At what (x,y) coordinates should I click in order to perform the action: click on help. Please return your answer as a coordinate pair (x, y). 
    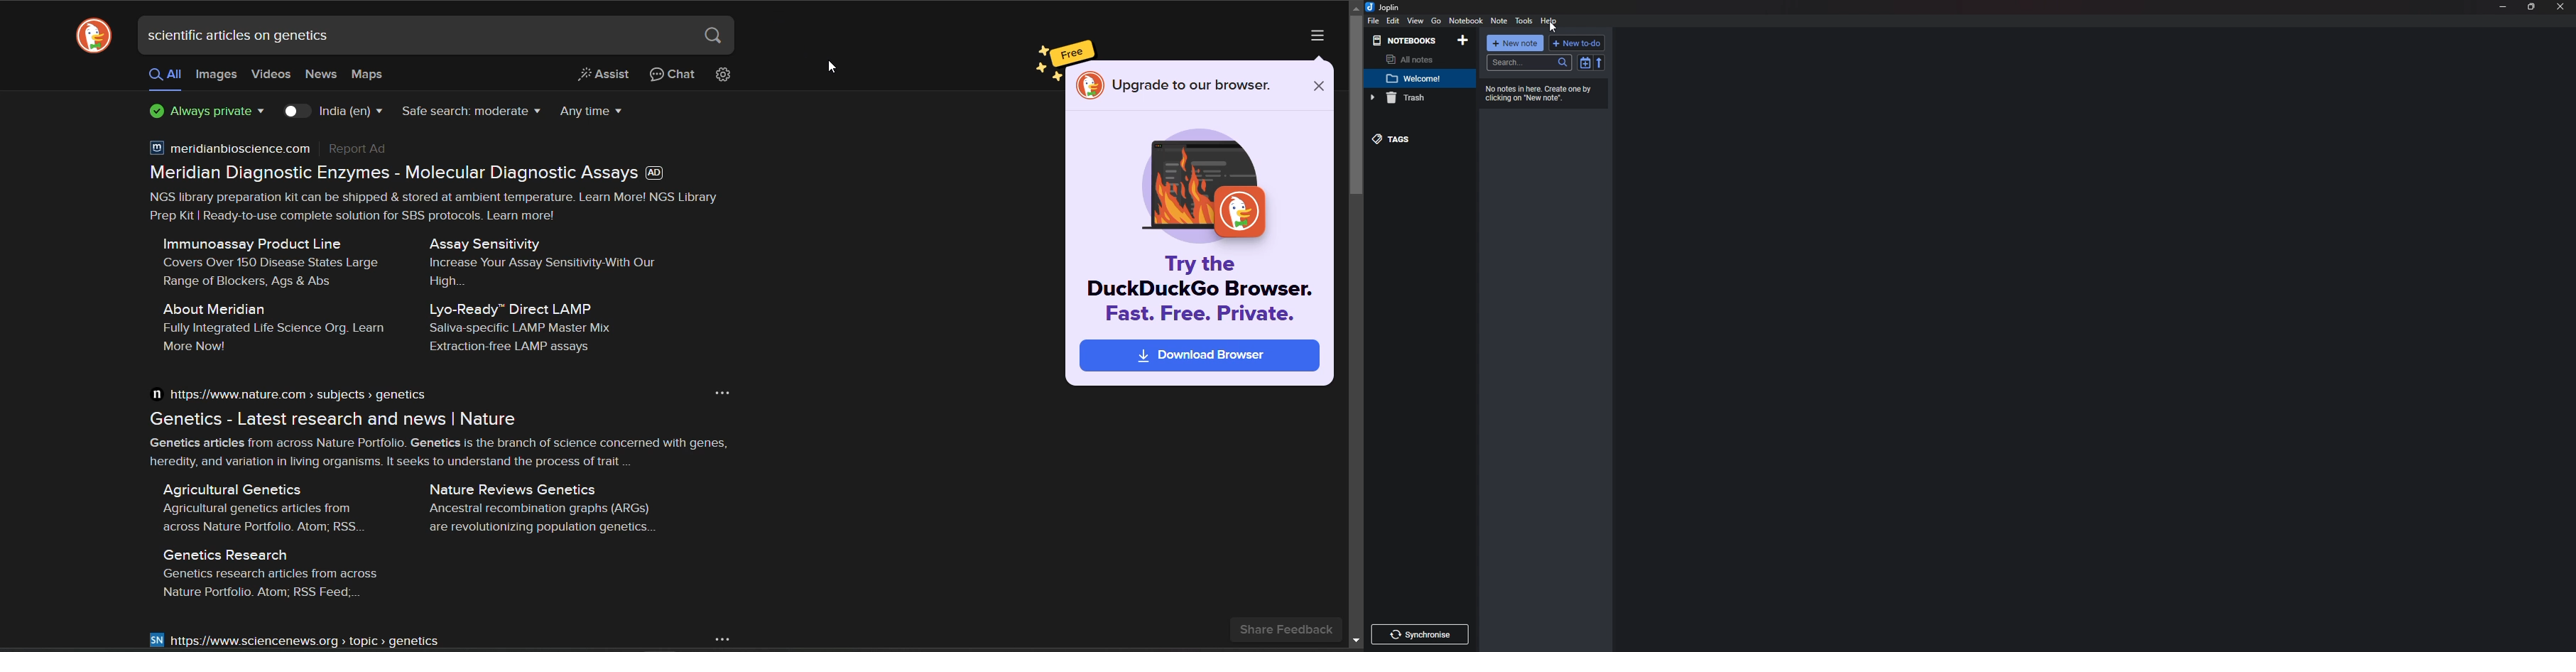
    Looking at the image, I should click on (1549, 21).